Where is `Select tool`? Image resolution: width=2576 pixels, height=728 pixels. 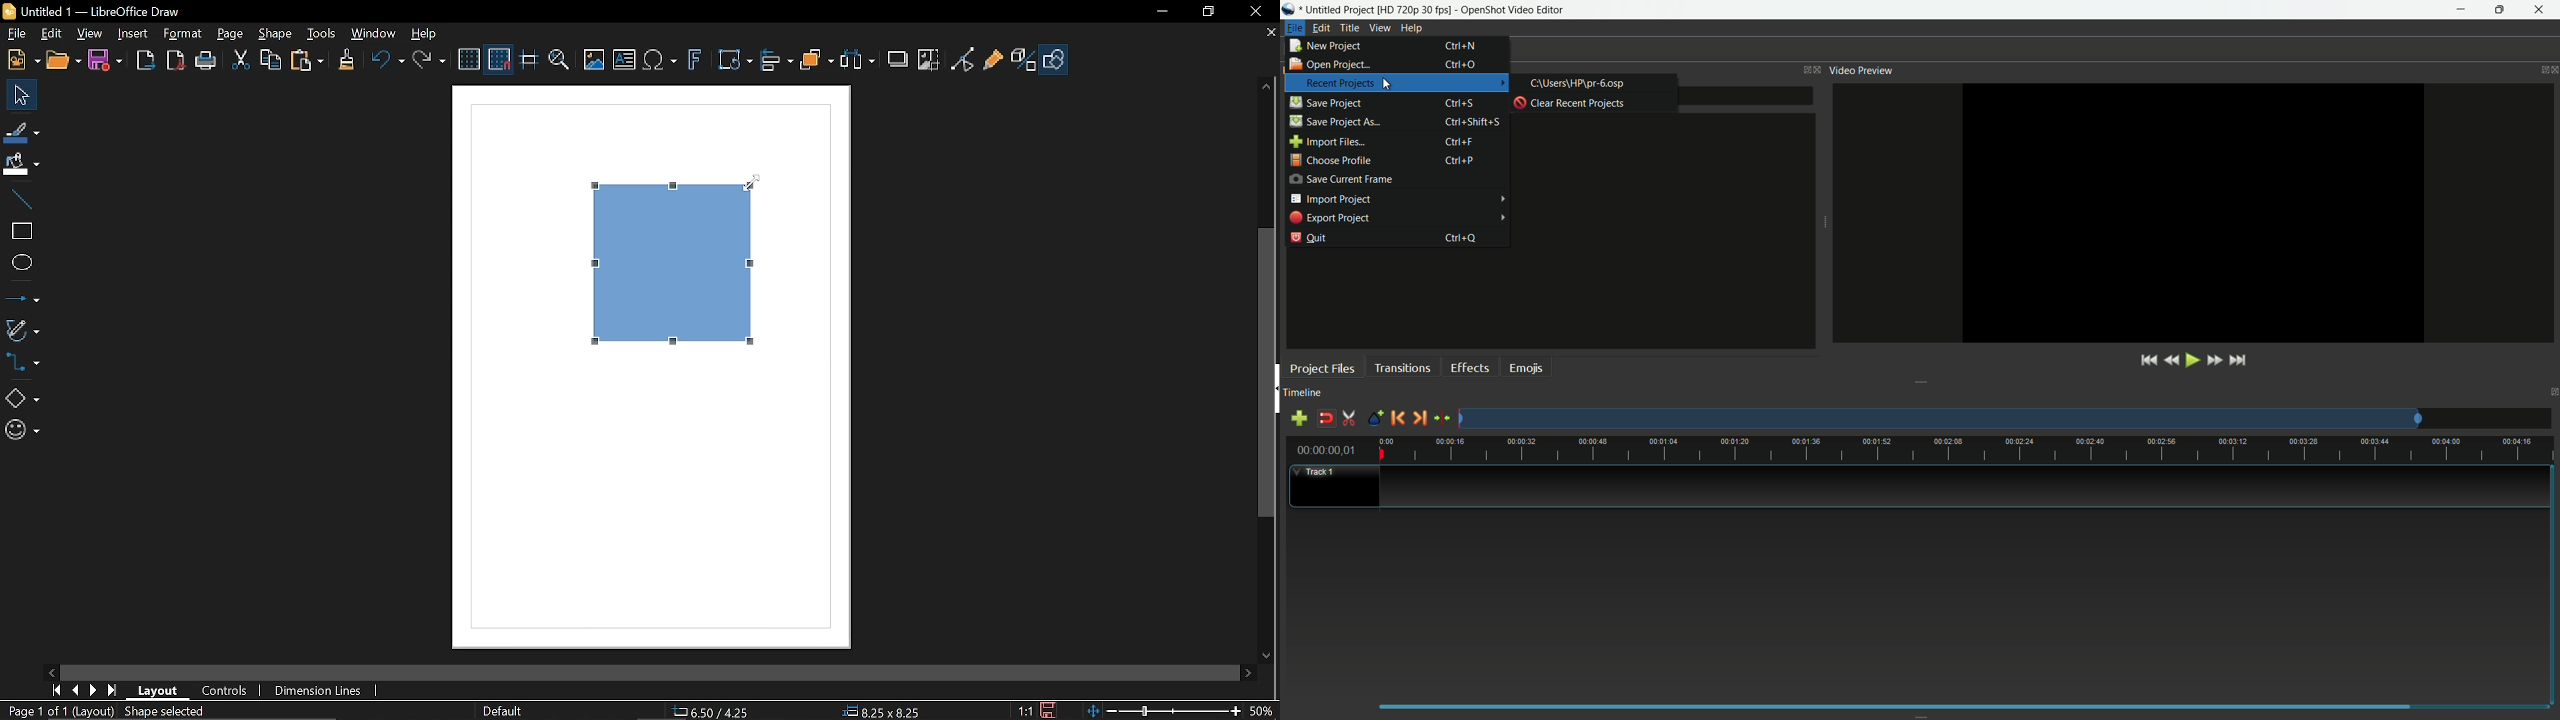 Select tool is located at coordinates (18, 95).